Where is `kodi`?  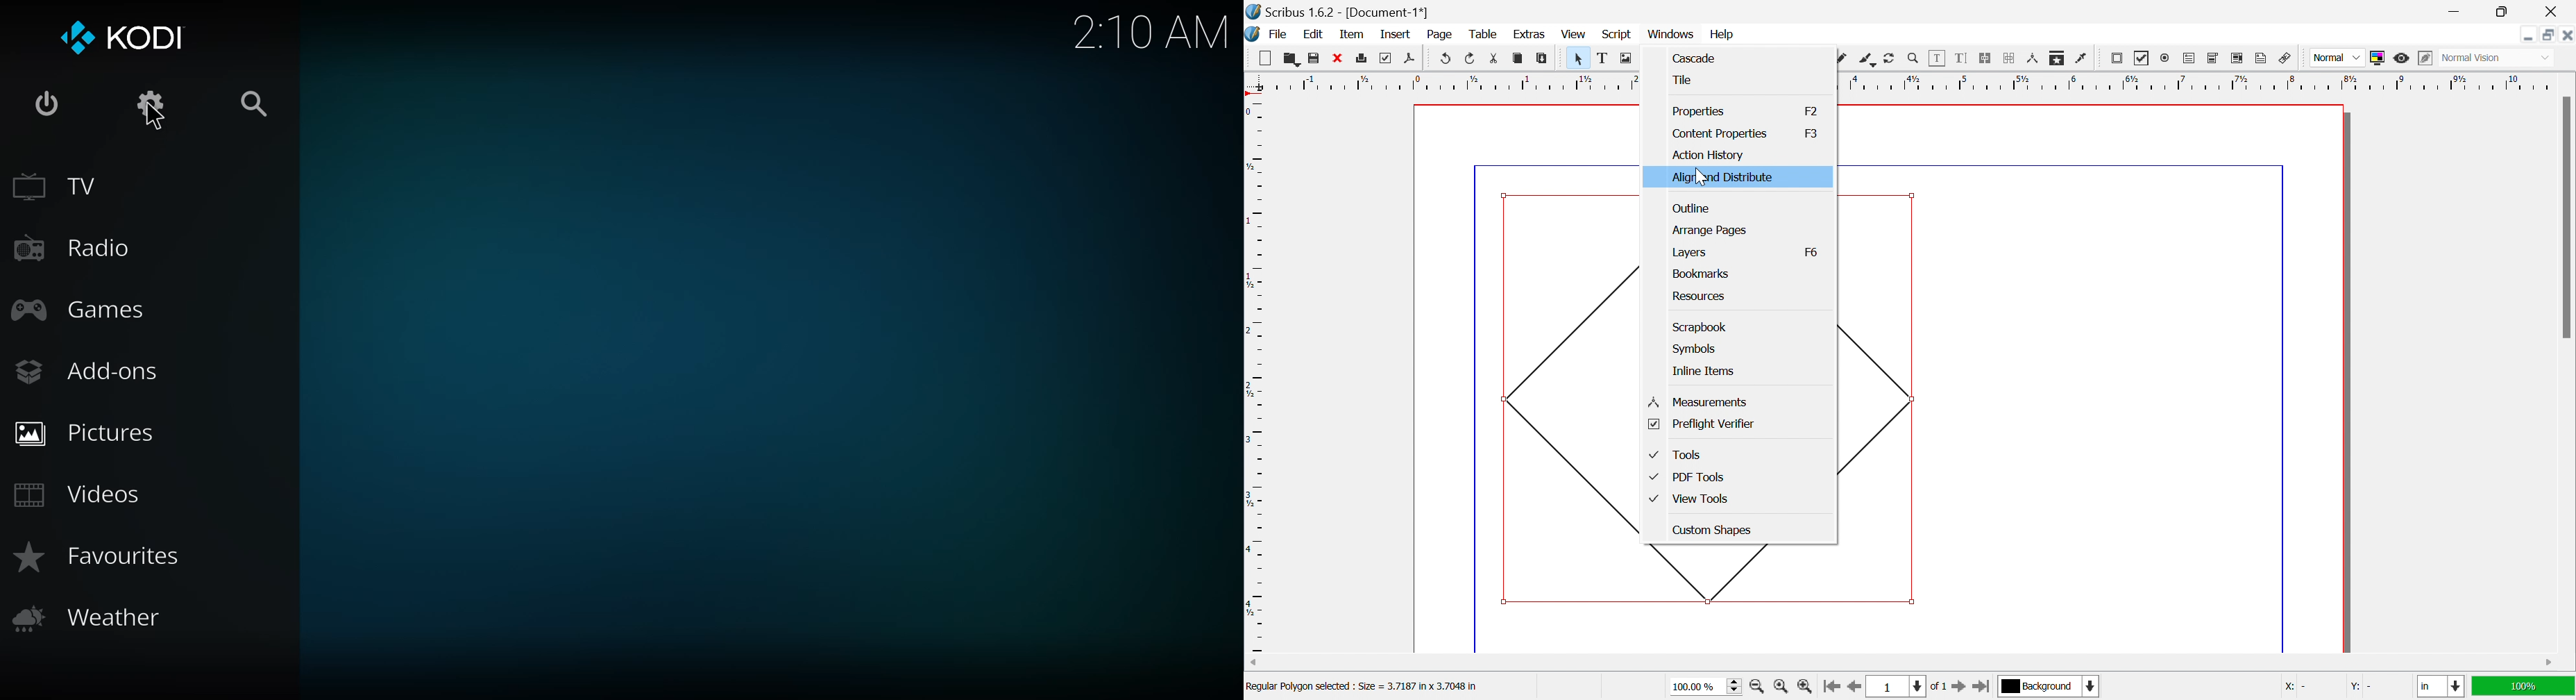 kodi is located at coordinates (126, 37).